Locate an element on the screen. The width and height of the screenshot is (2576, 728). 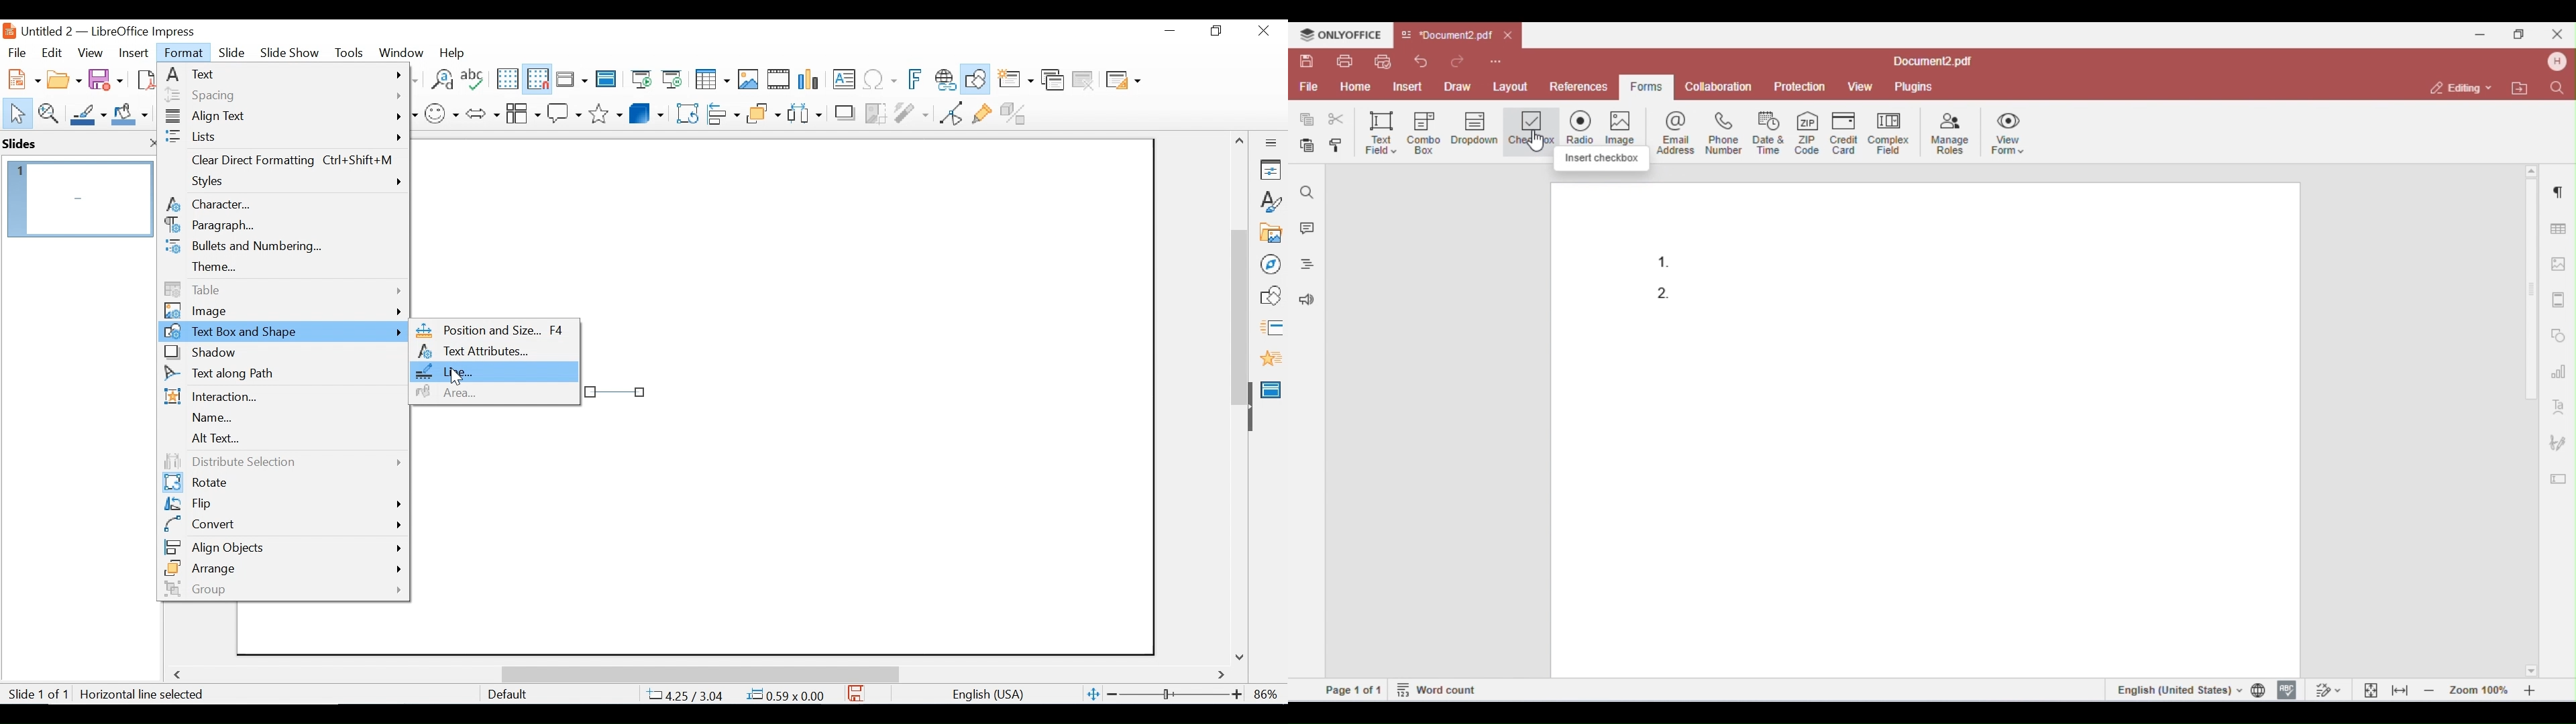
Text Box and Shapes is located at coordinates (284, 332).